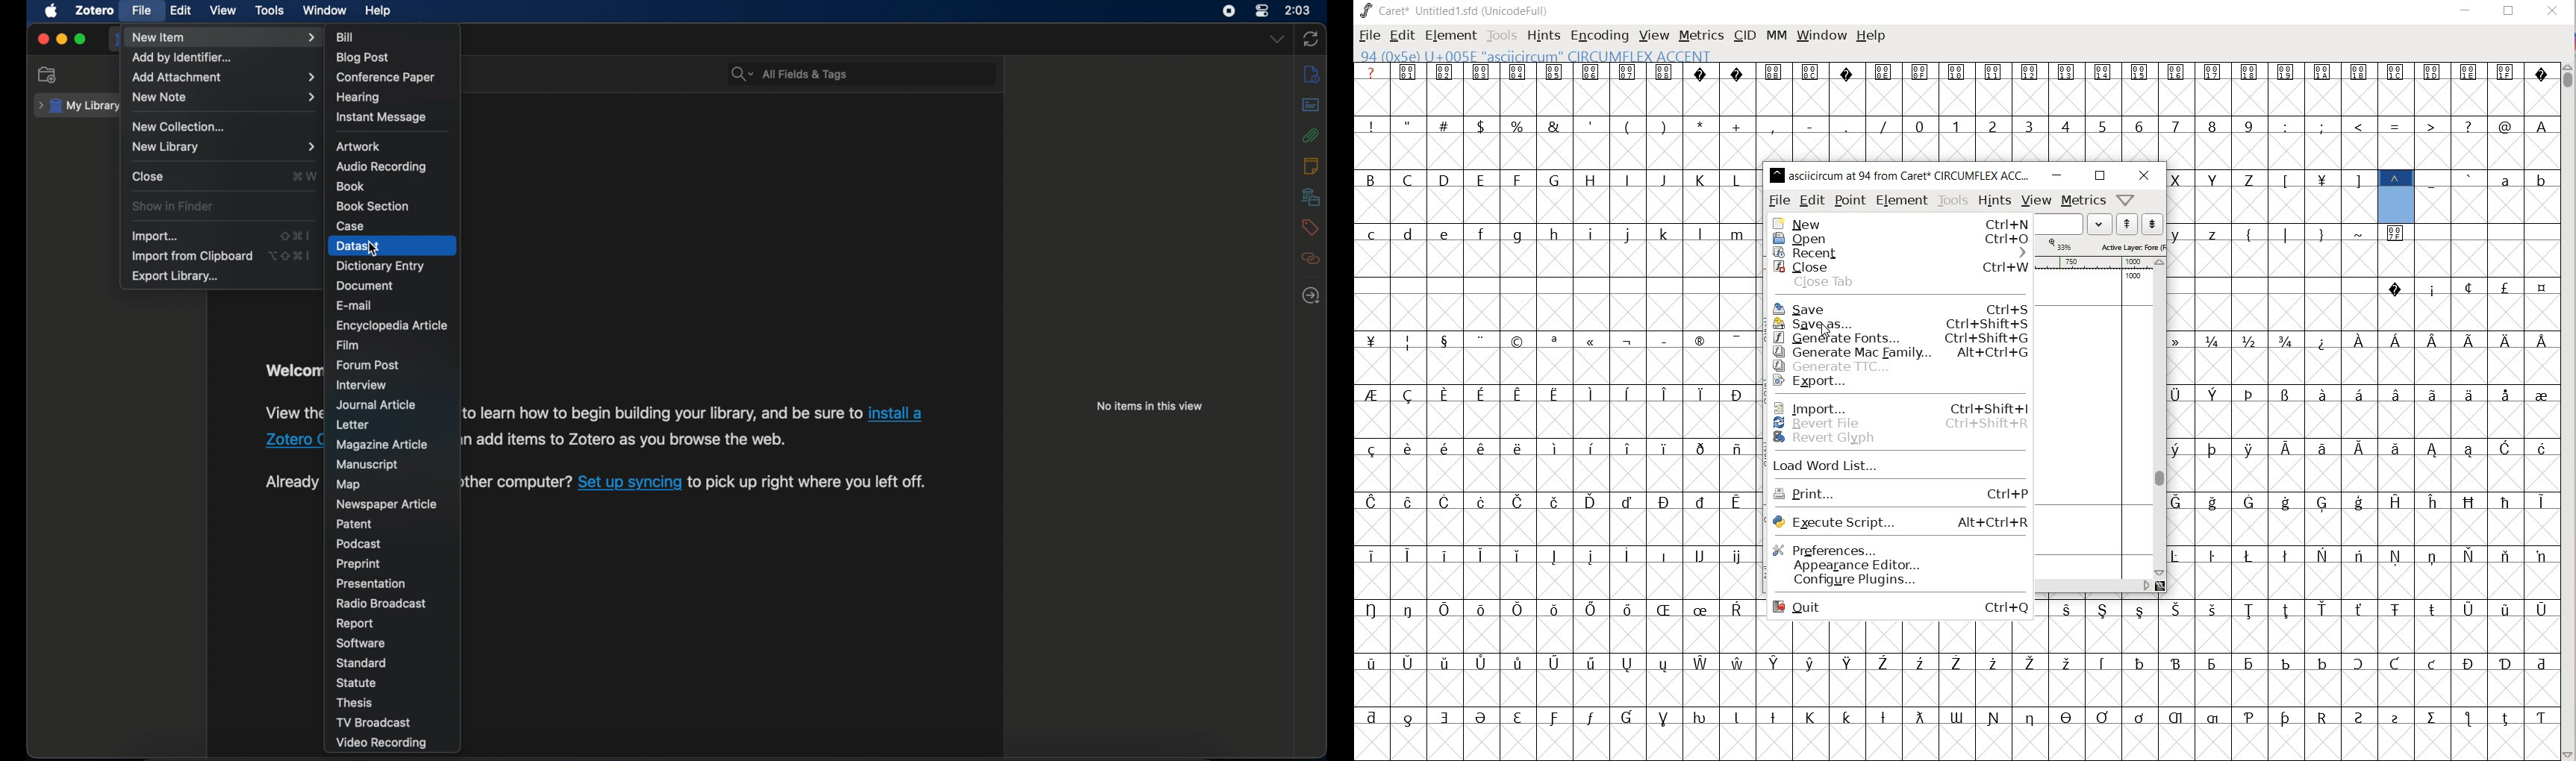  Describe the element at coordinates (290, 482) in the screenshot. I see `obscure text` at that location.